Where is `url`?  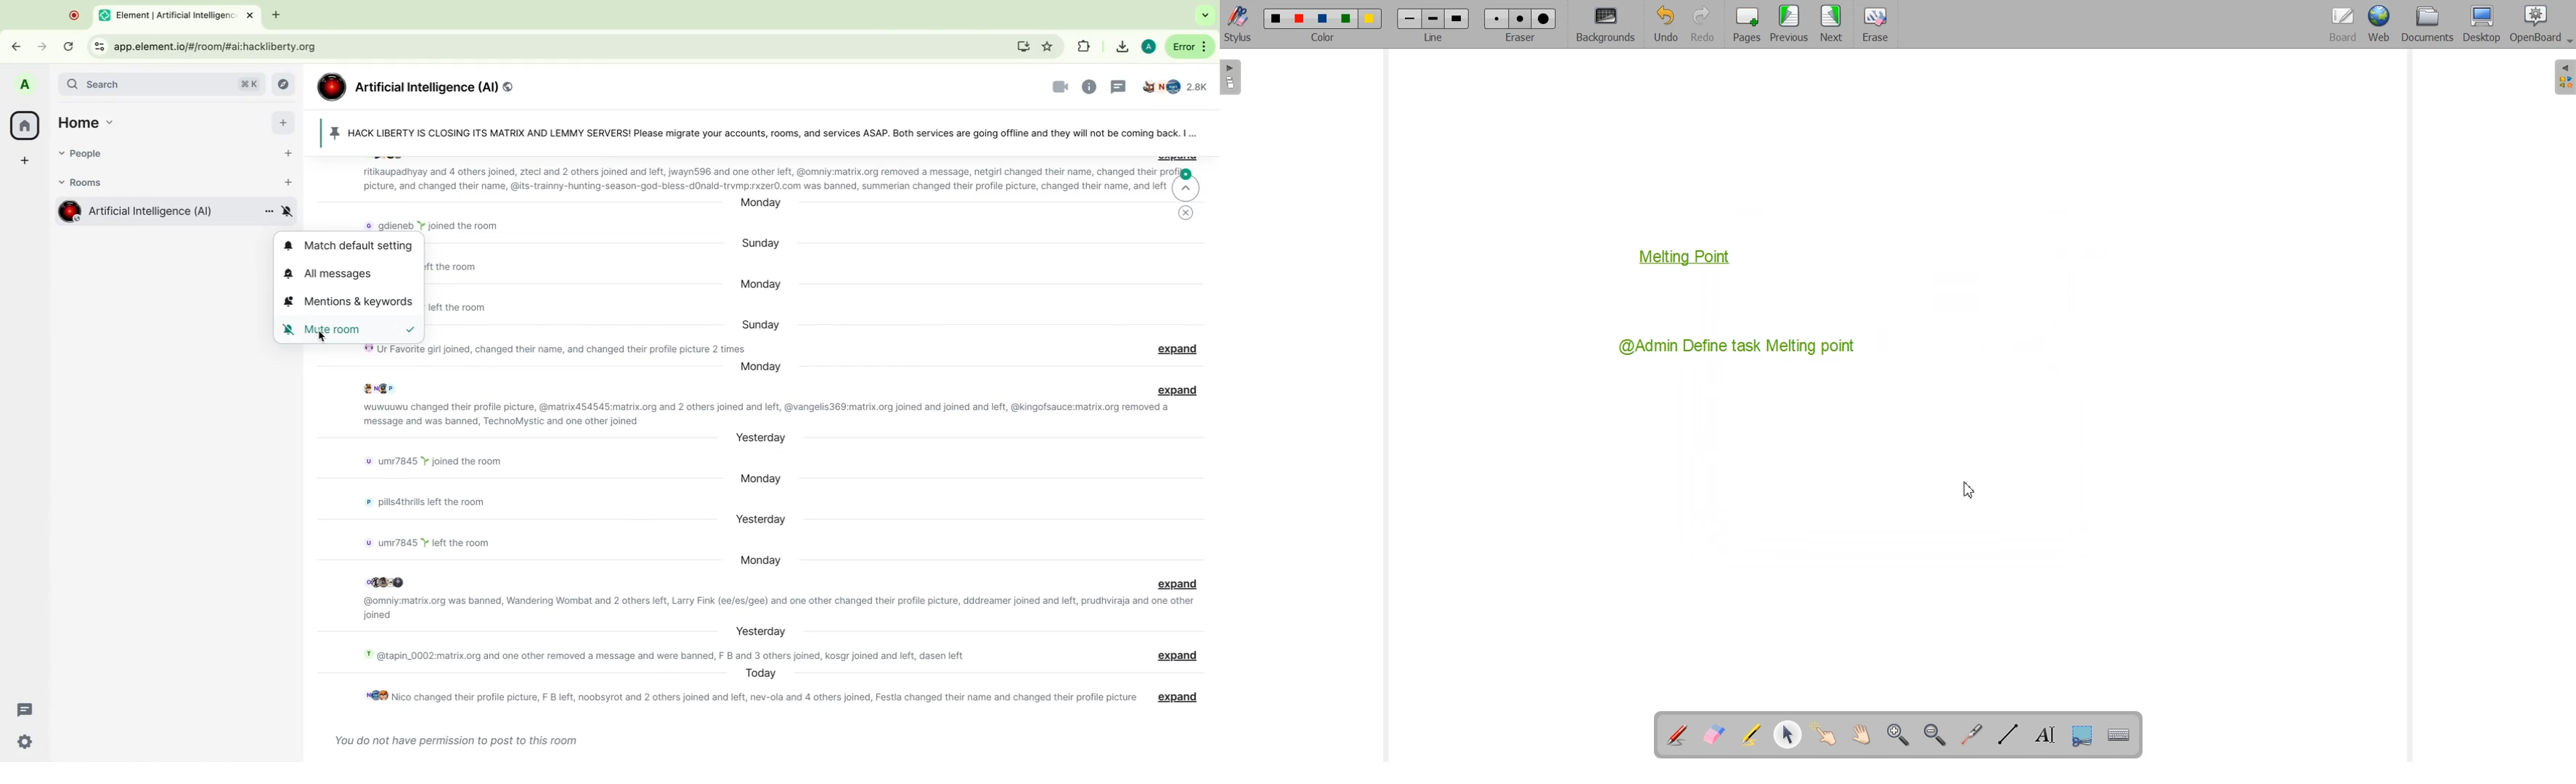 url is located at coordinates (229, 46).